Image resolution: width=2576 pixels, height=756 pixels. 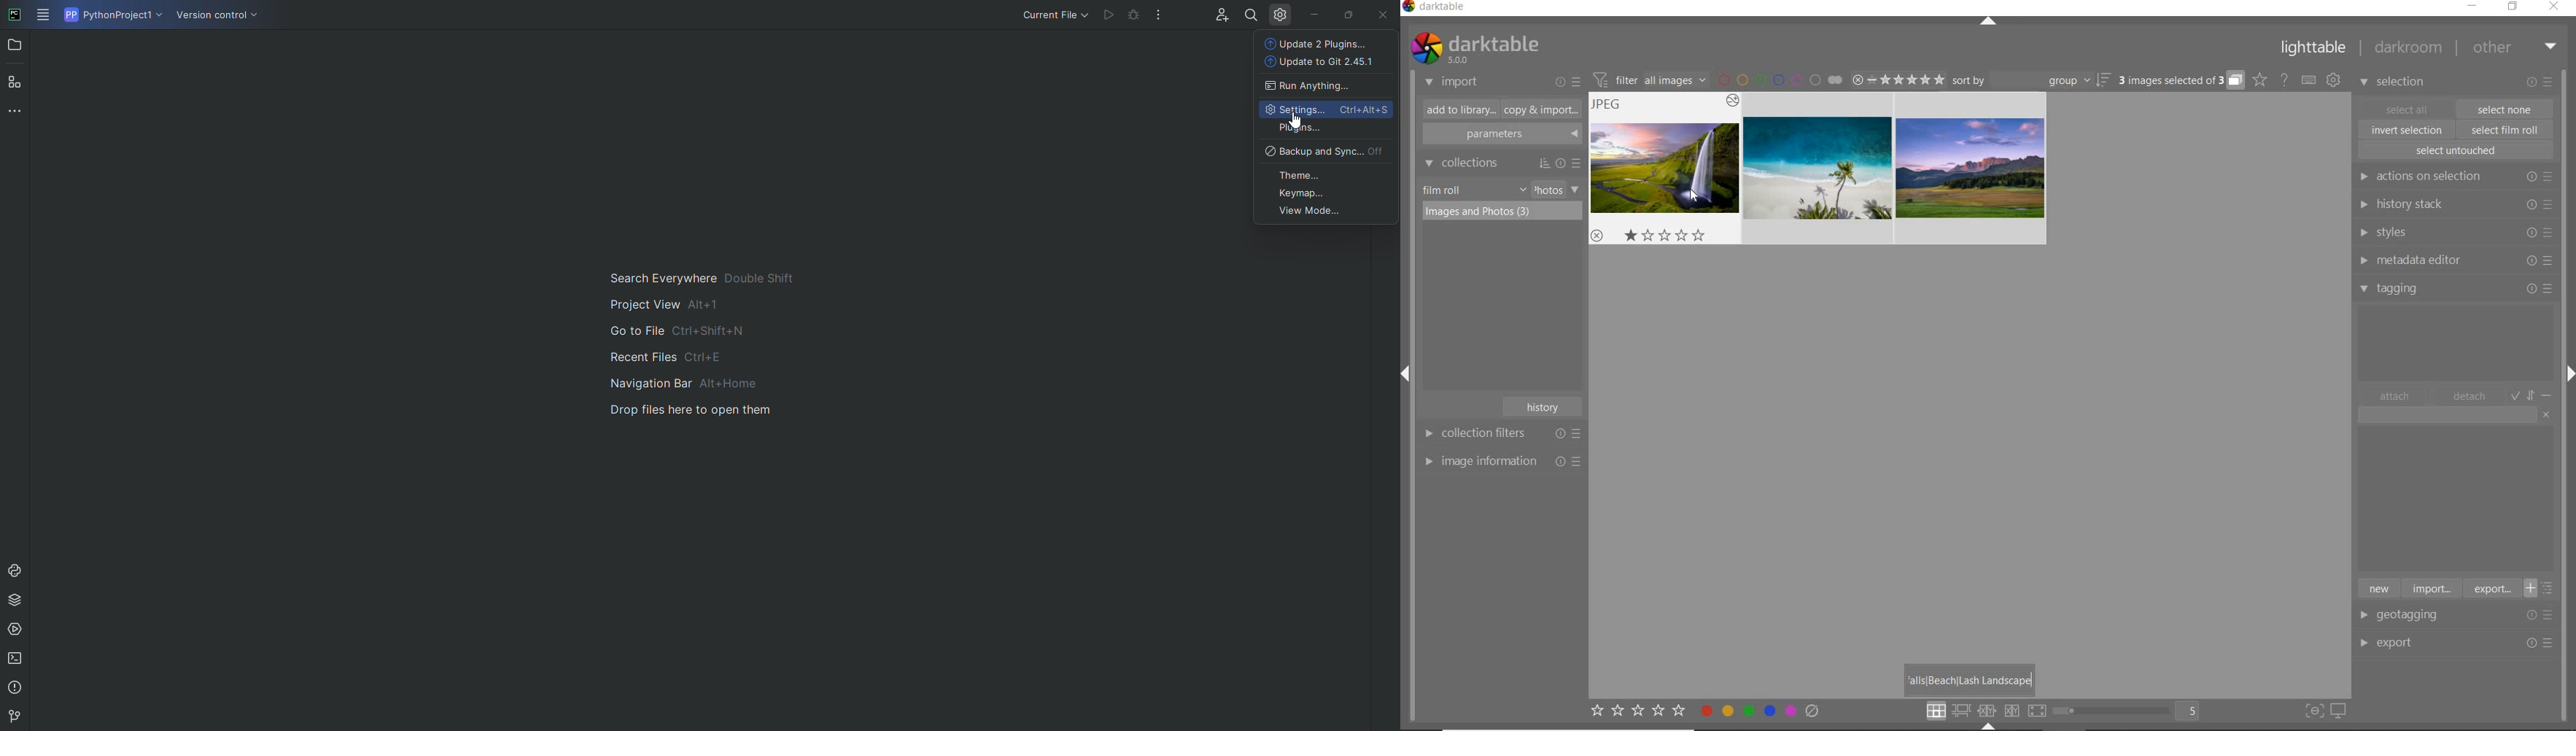 What do you see at coordinates (2309, 81) in the screenshot?
I see `set keyboard shortcut` at bounding box center [2309, 81].